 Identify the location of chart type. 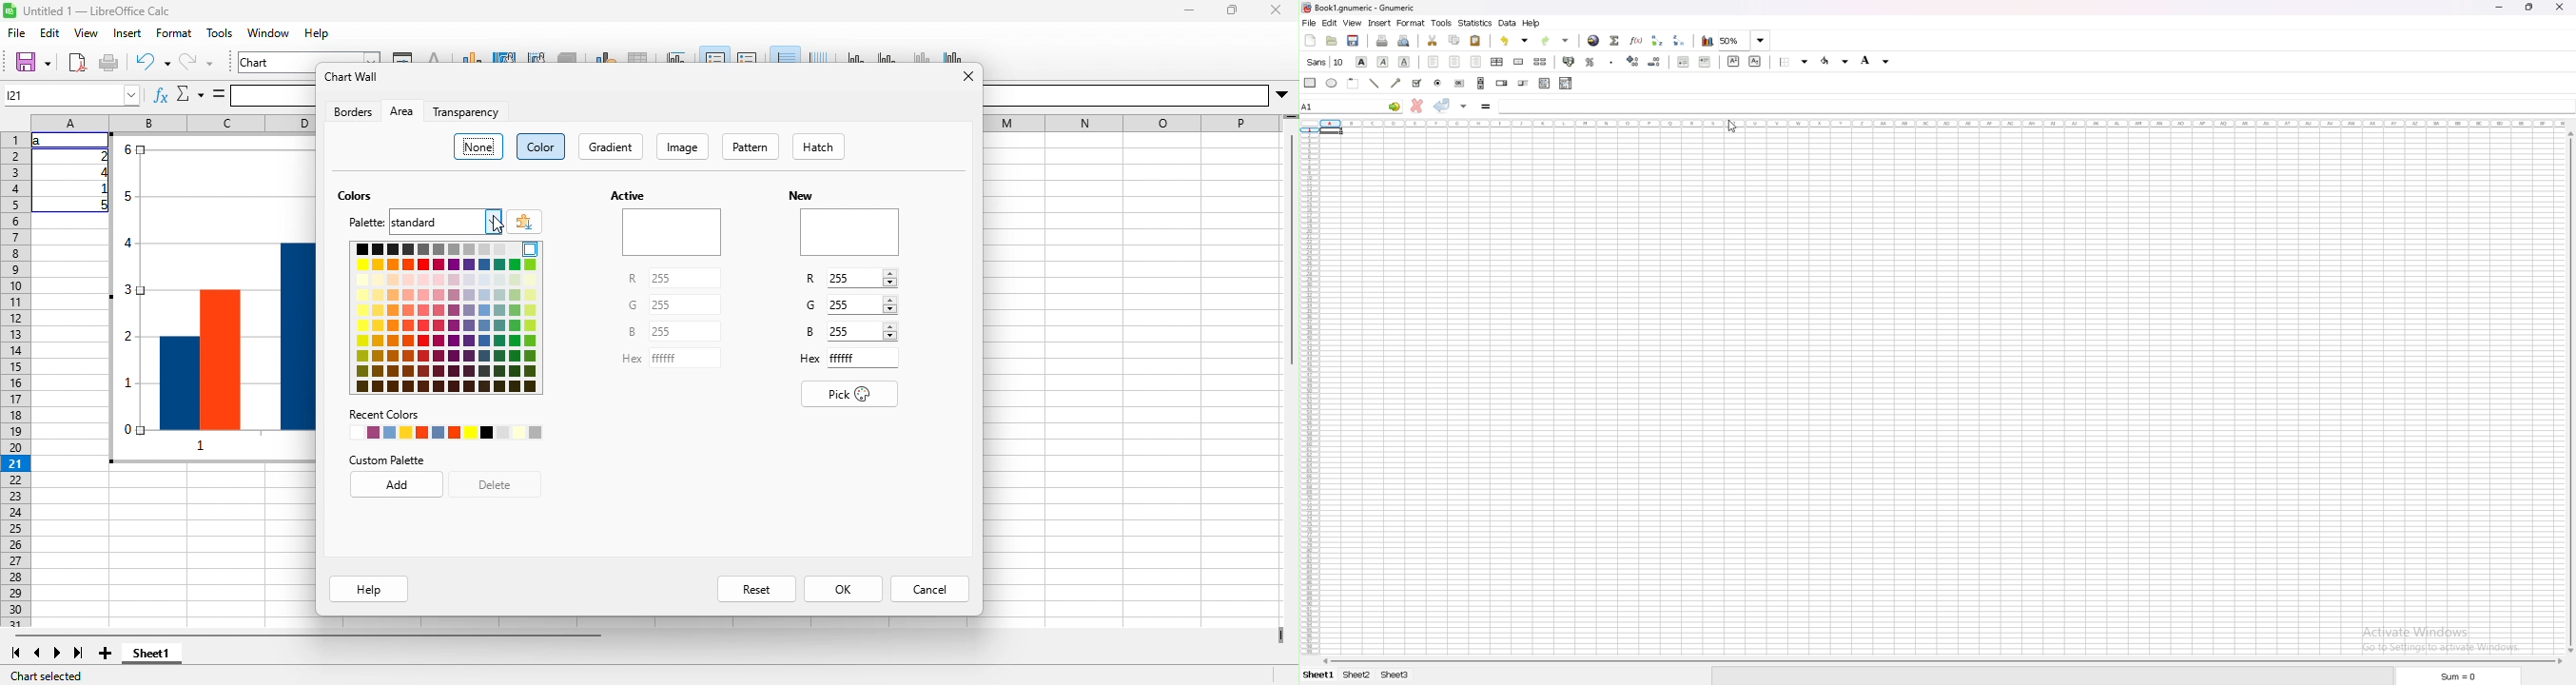
(473, 56).